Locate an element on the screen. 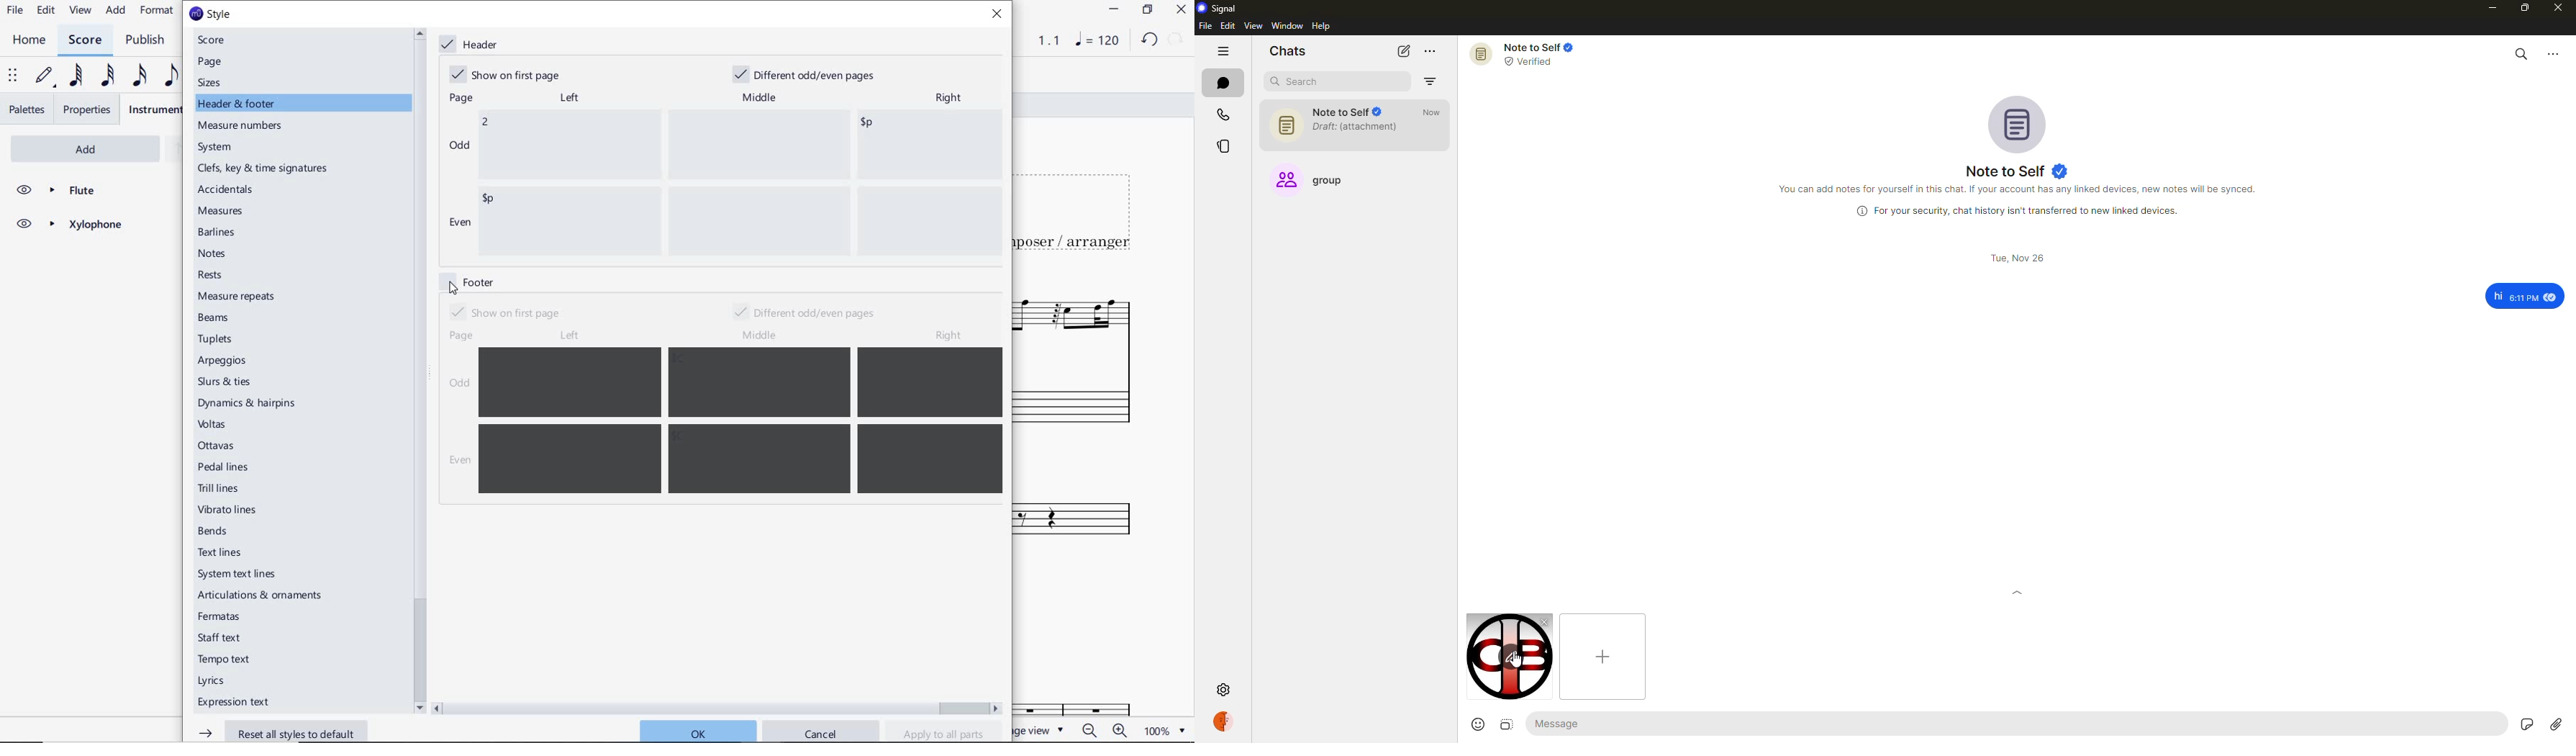  PUBLISH is located at coordinates (149, 41).